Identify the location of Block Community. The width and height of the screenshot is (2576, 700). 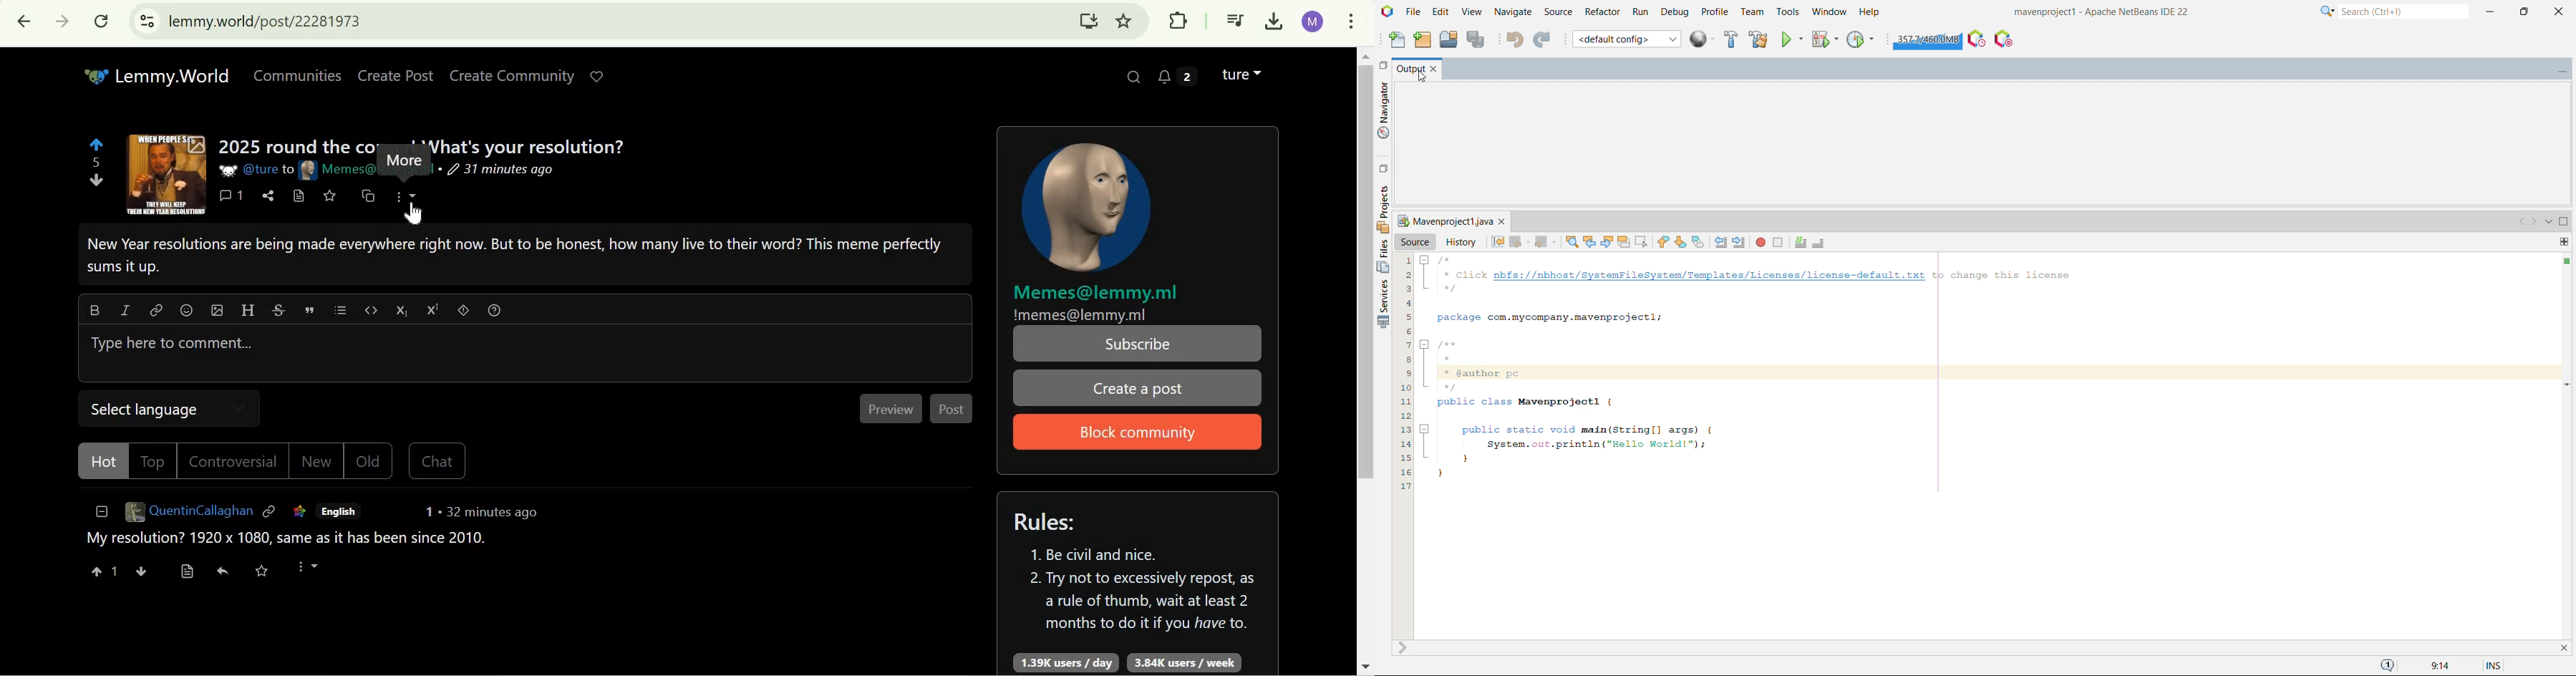
(1137, 433).